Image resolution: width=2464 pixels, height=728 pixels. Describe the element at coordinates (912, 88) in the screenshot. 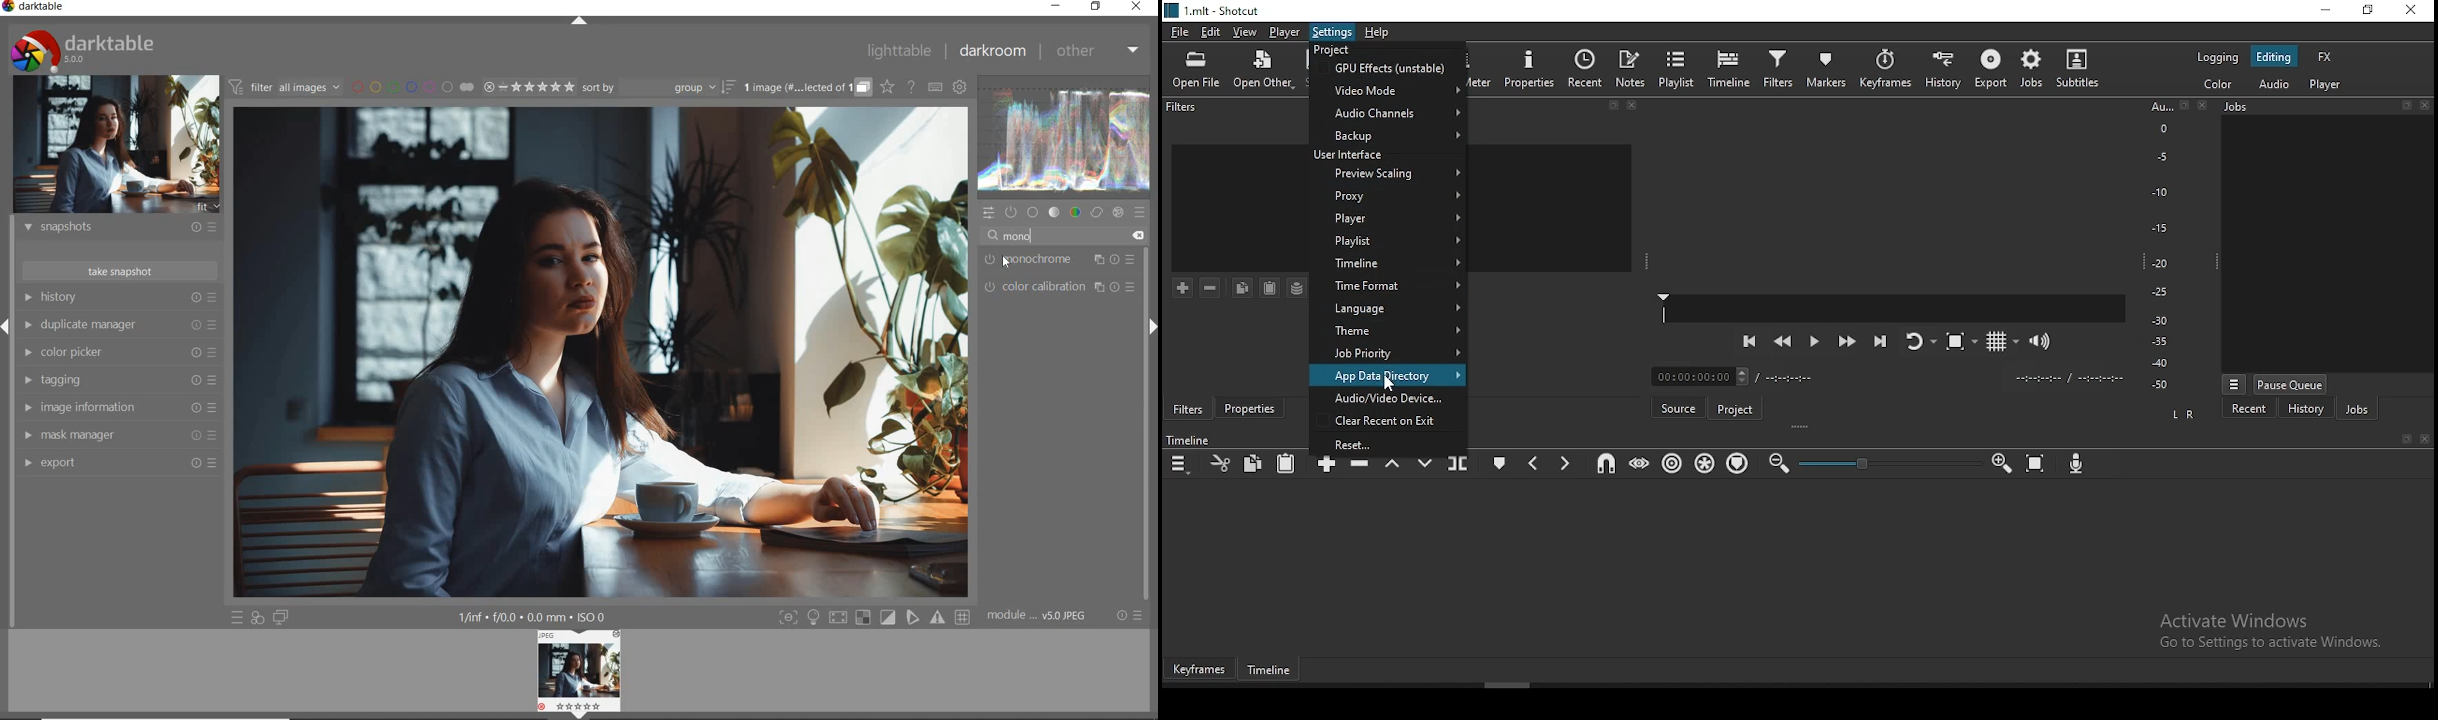

I see `enable online help` at that location.